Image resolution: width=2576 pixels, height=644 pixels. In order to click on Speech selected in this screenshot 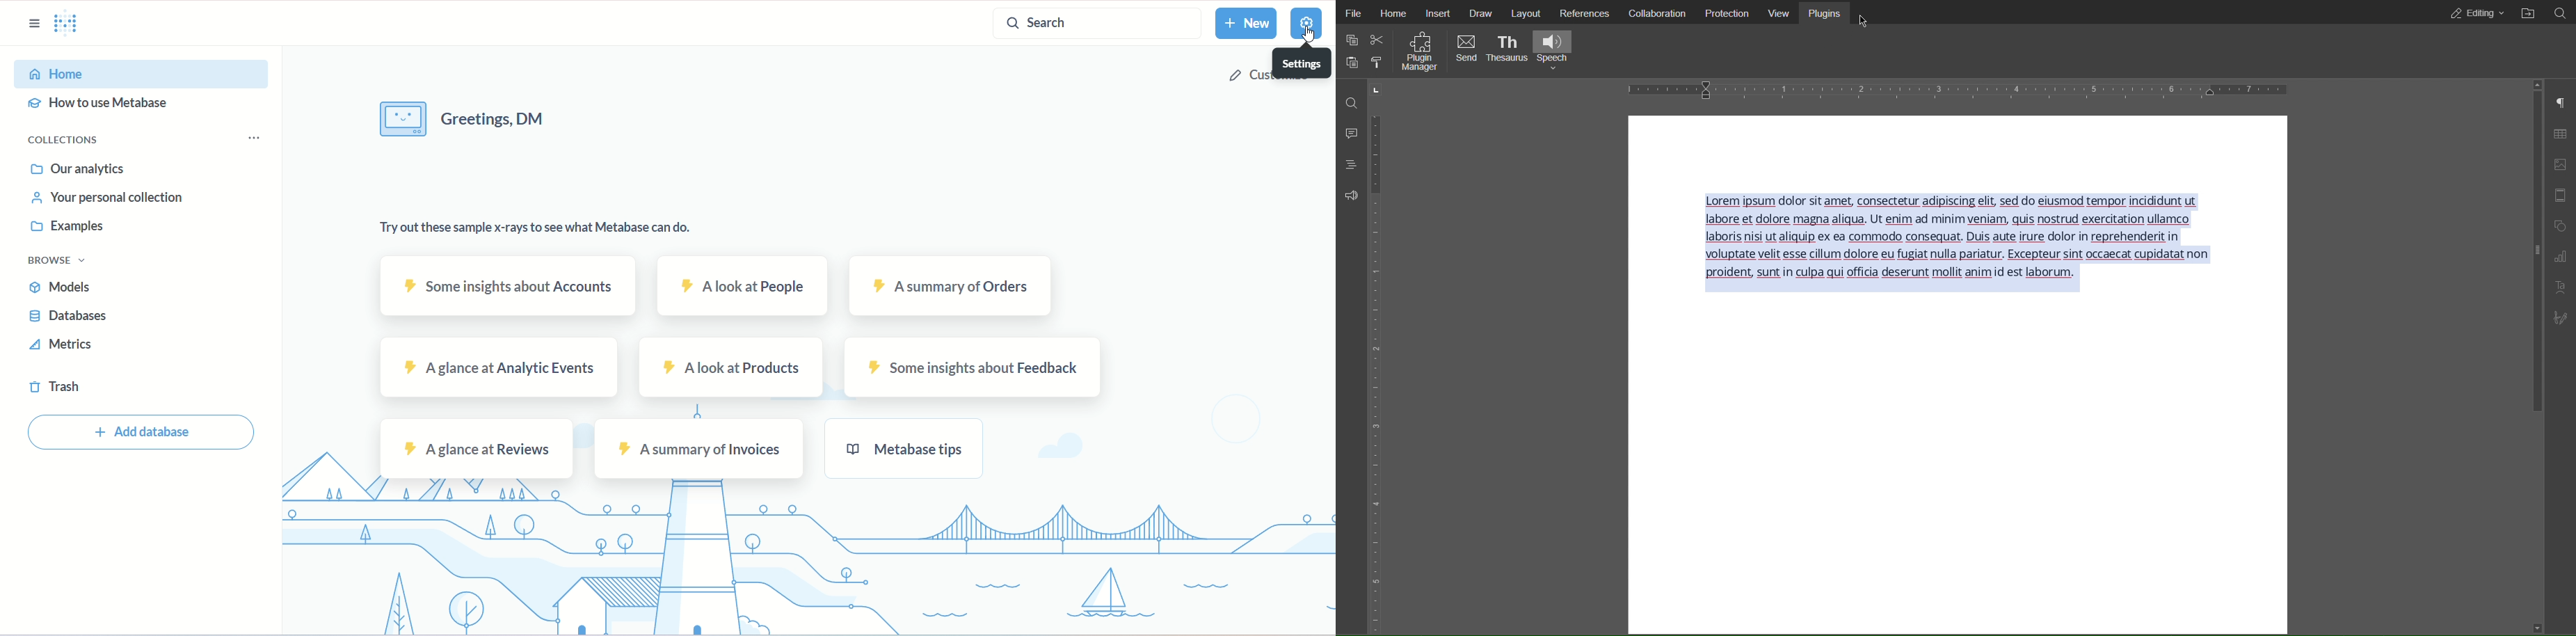, I will do `click(1556, 48)`.